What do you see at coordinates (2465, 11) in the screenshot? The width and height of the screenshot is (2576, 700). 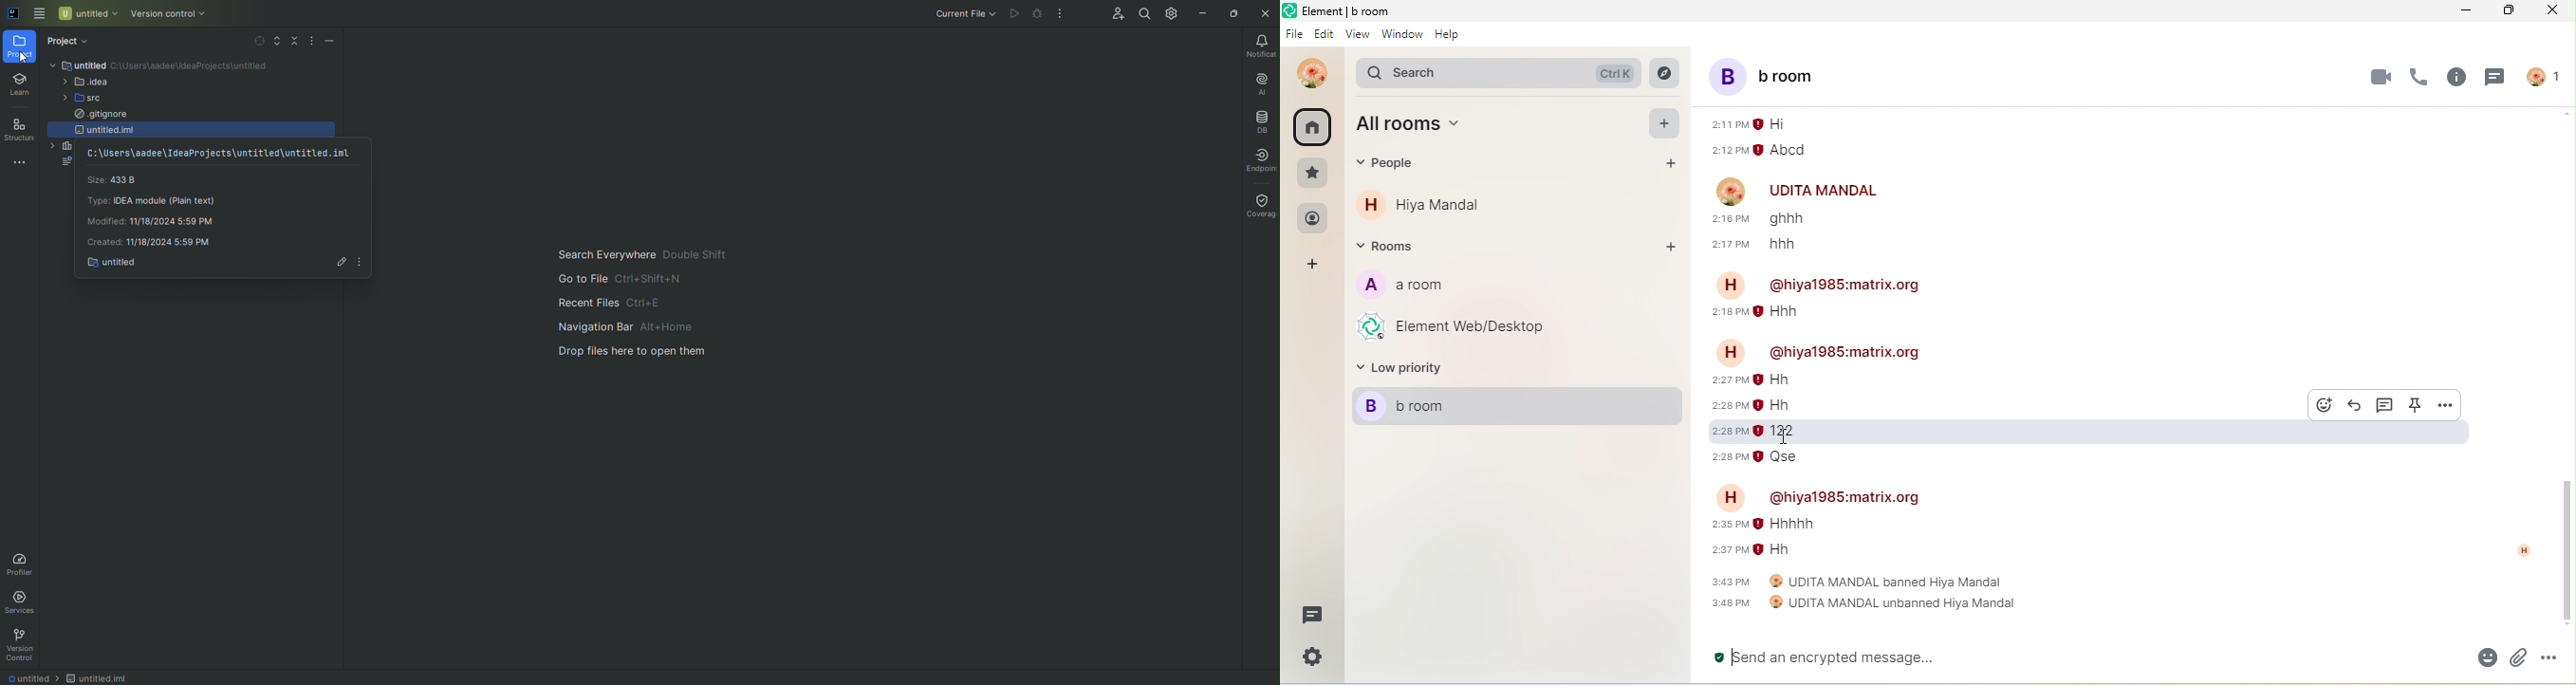 I see `minimize` at bounding box center [2465, 11].